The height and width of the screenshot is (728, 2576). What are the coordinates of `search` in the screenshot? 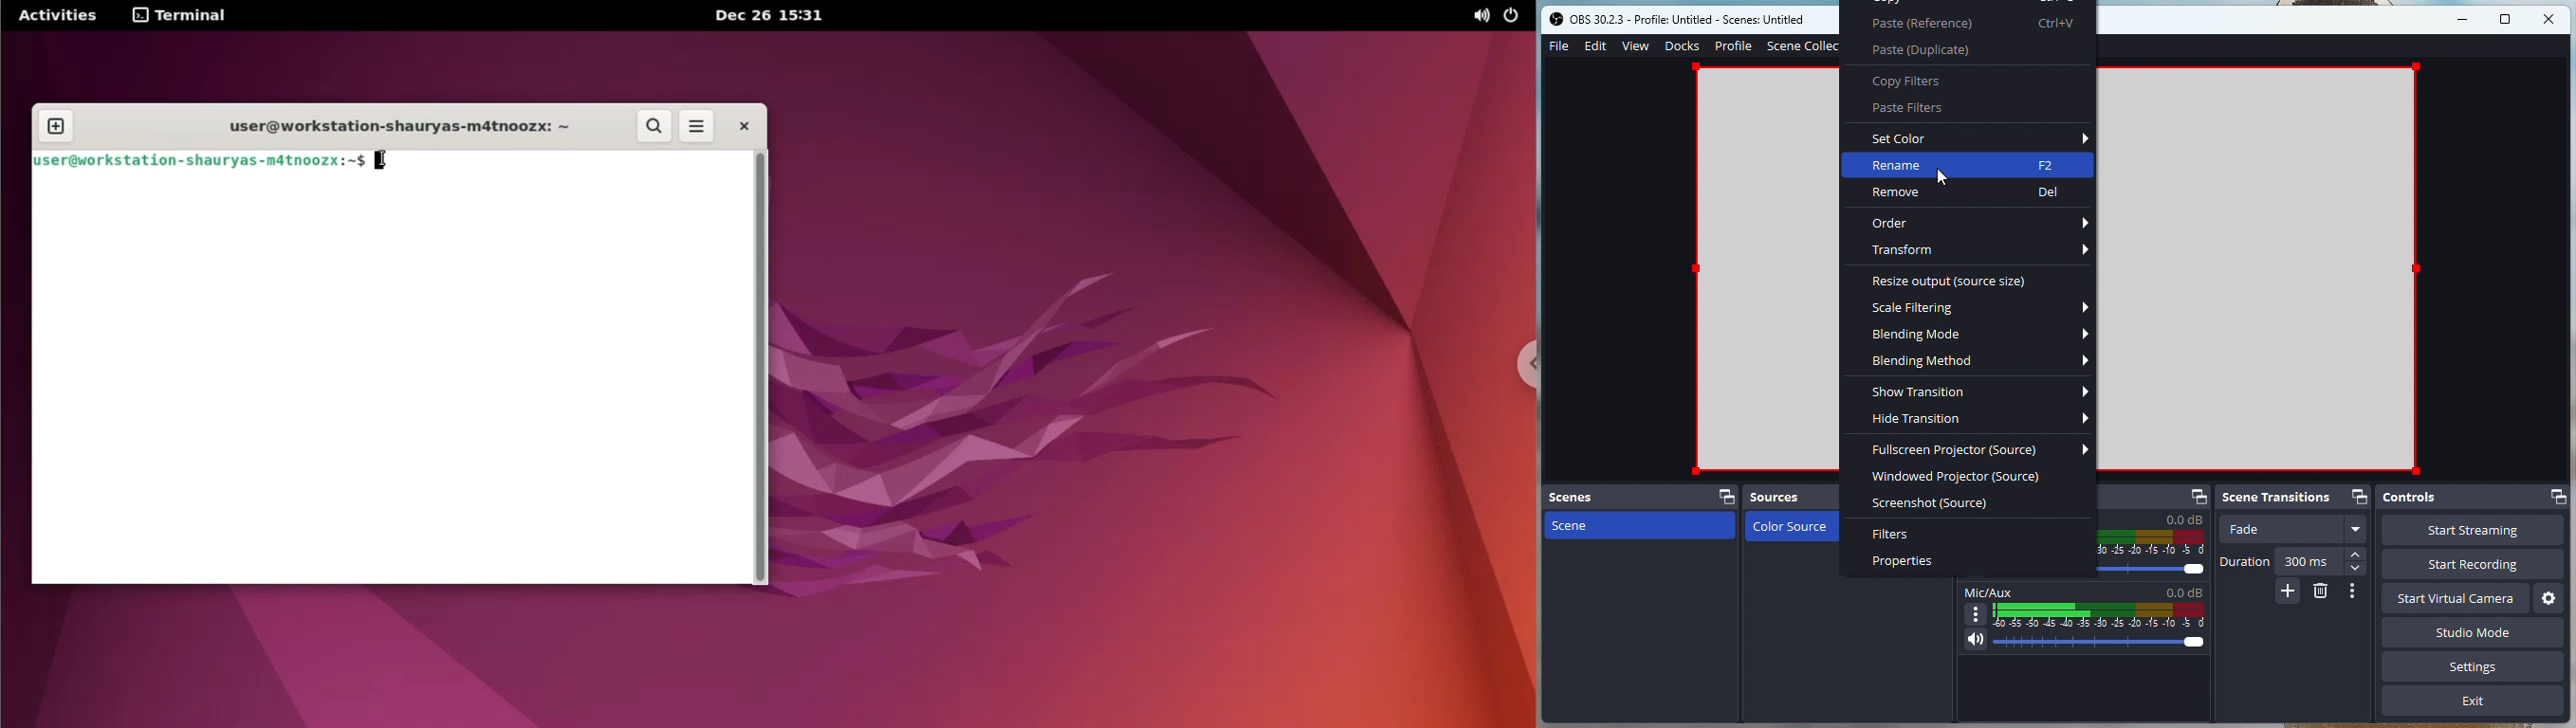 It's located at (652, 127).